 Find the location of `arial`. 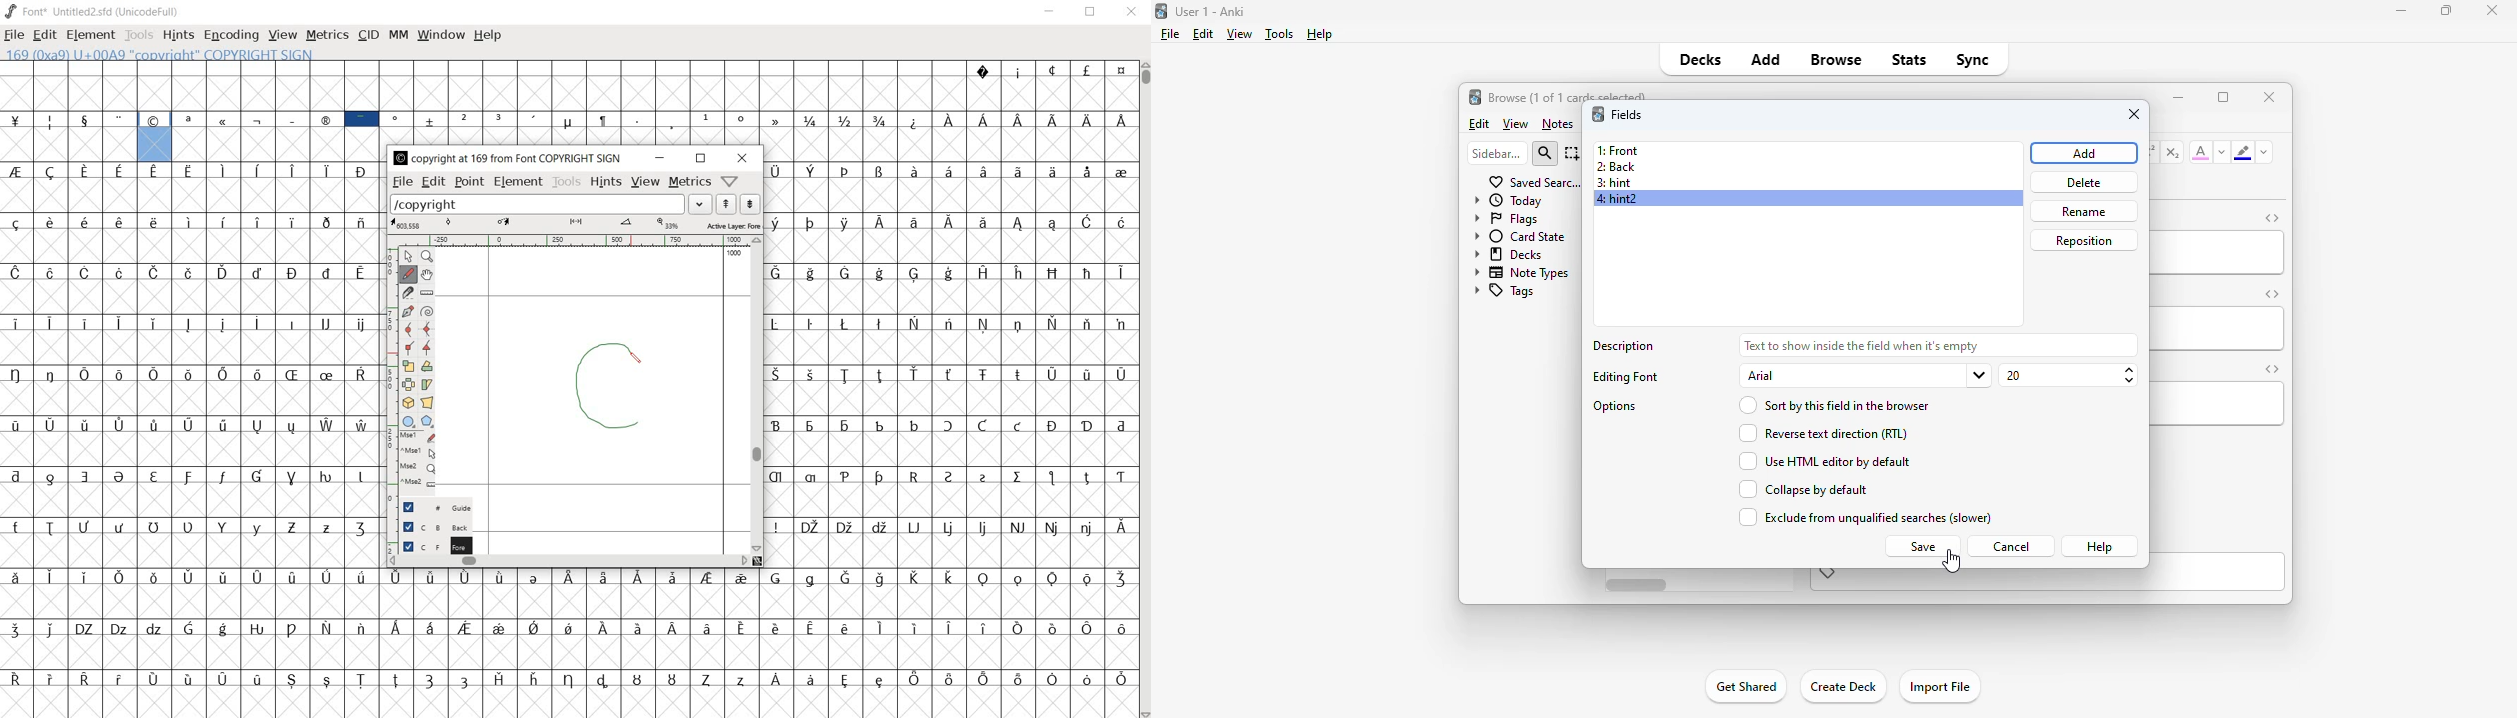

arial is located at coordinates (1865, 376).